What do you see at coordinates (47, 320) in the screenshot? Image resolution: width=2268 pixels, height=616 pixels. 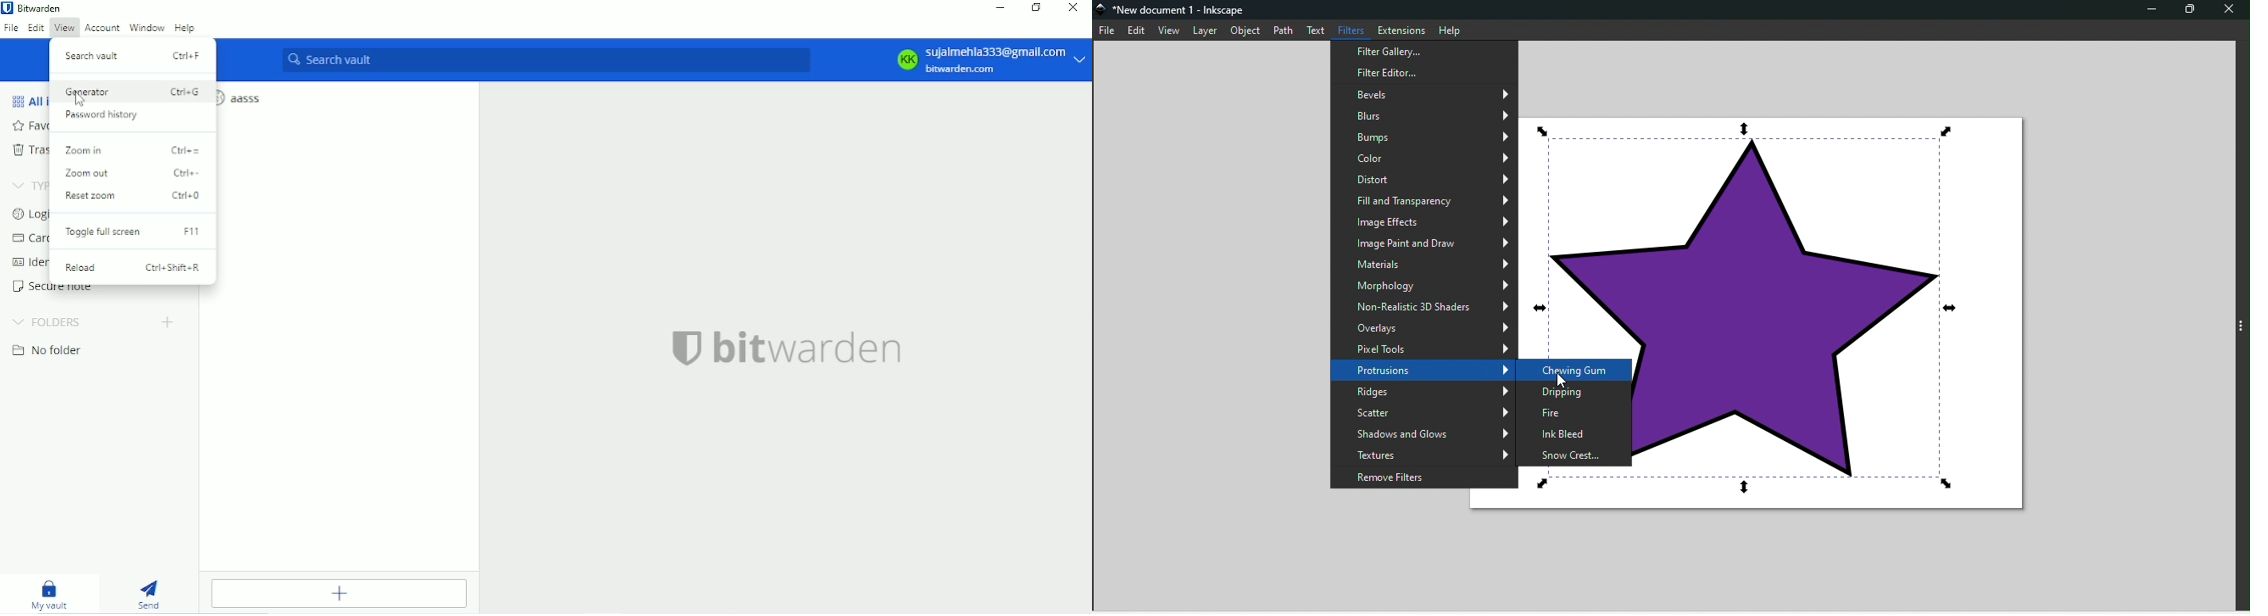 I see `Folders` at bounding box center [47, 320].